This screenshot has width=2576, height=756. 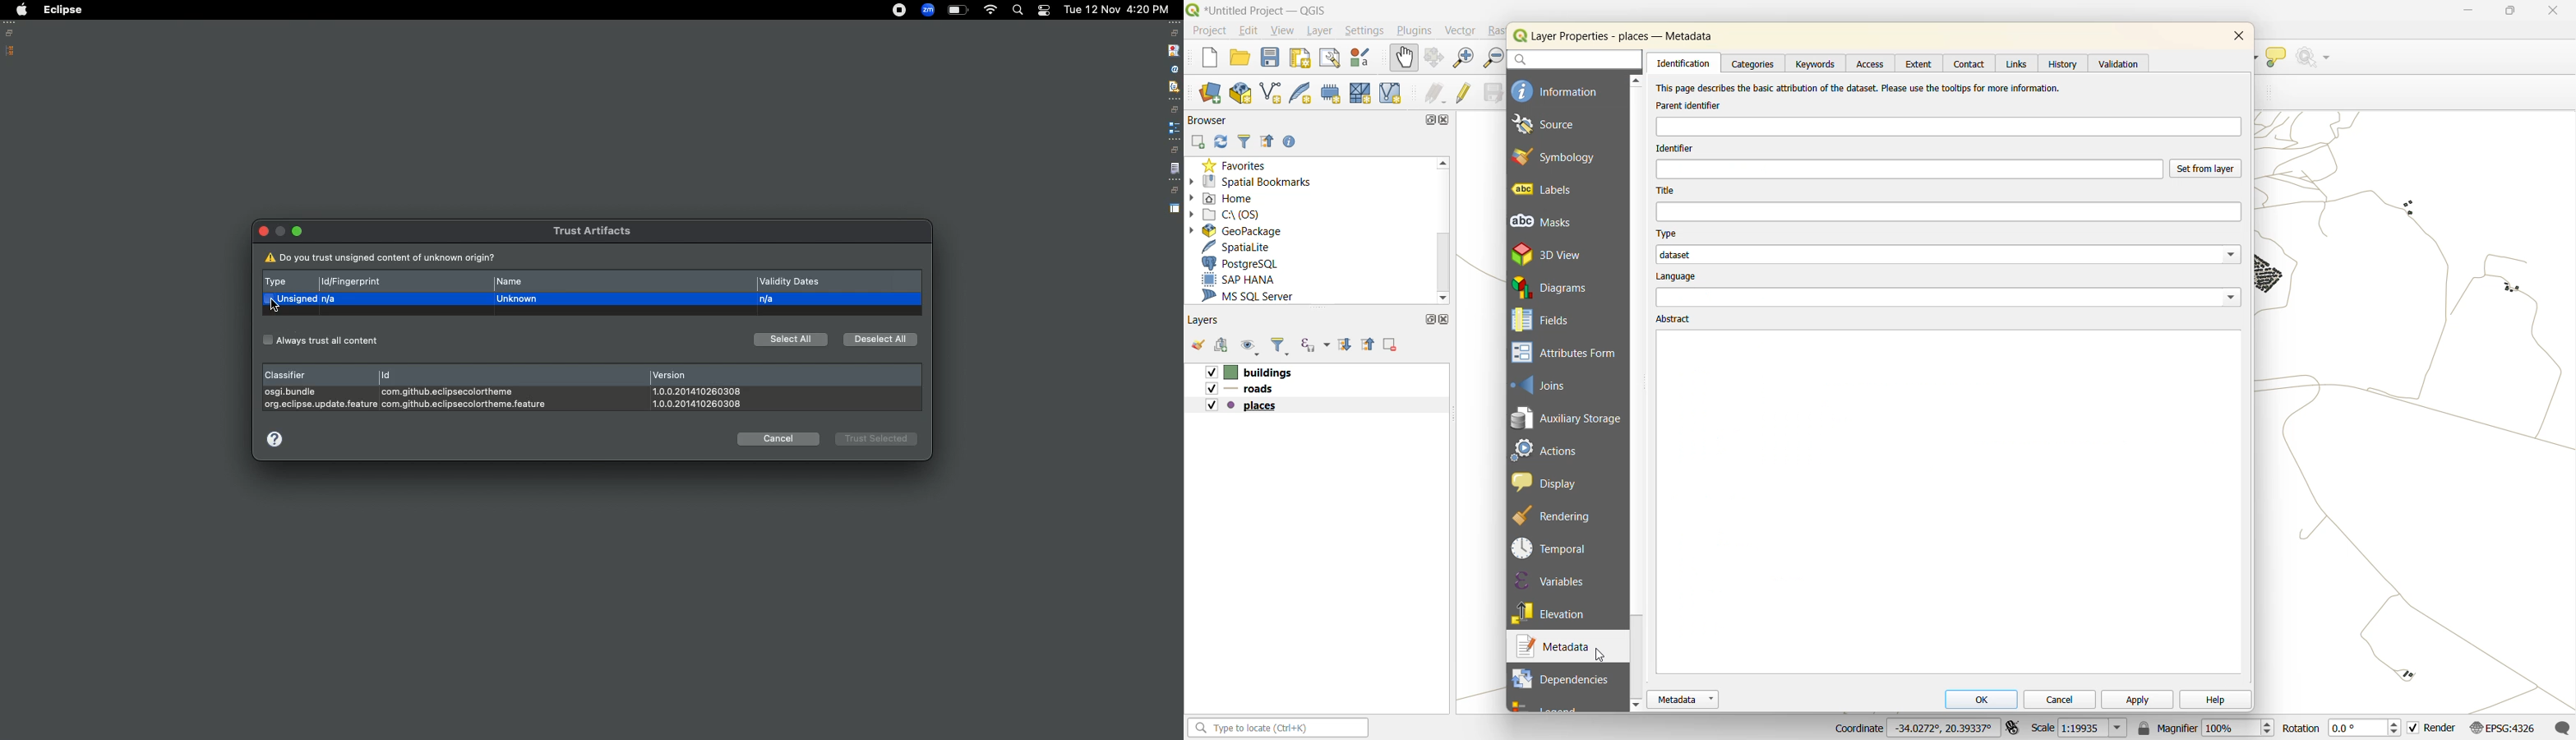 What do you see at coordinates (1972, 63) in the screenshot?
I see `contact` at bounding box center [1972, 63].